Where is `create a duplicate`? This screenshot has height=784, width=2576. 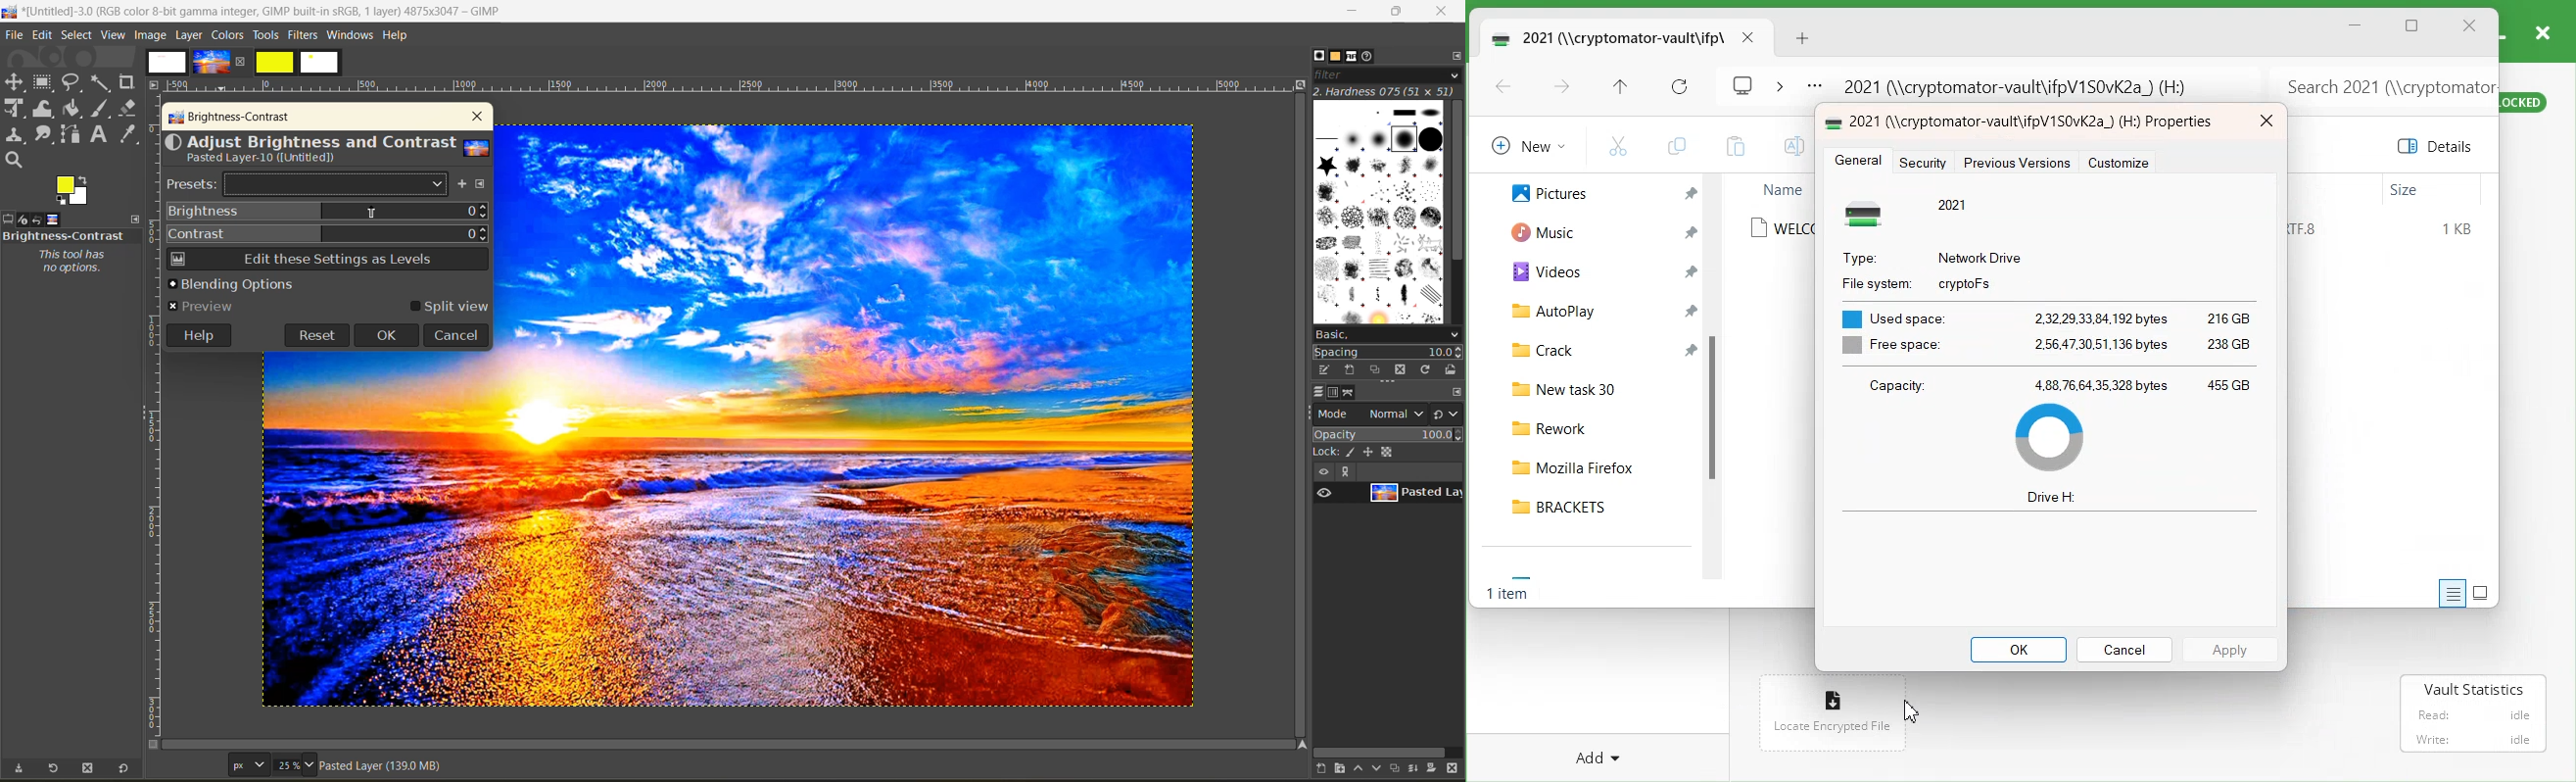 create a duplicate is located at coordinates (1398, 767).